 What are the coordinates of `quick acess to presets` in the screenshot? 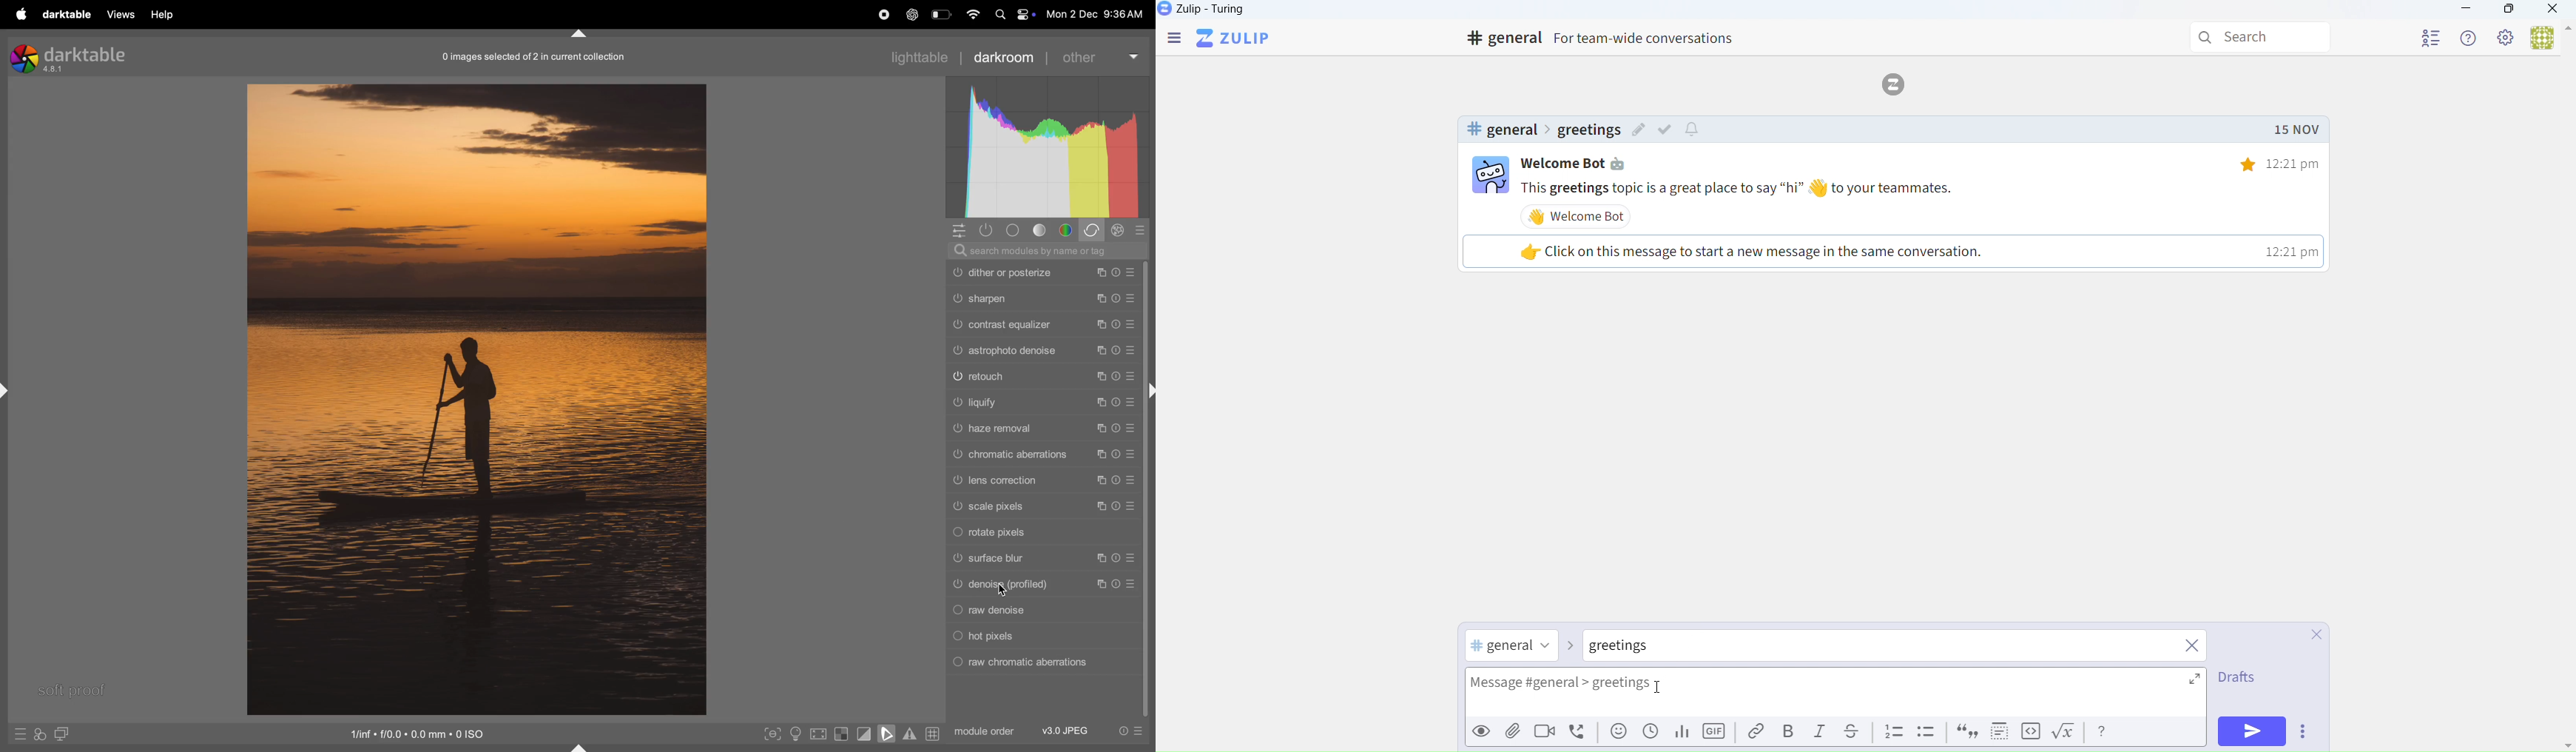 It's located at (14, 734).